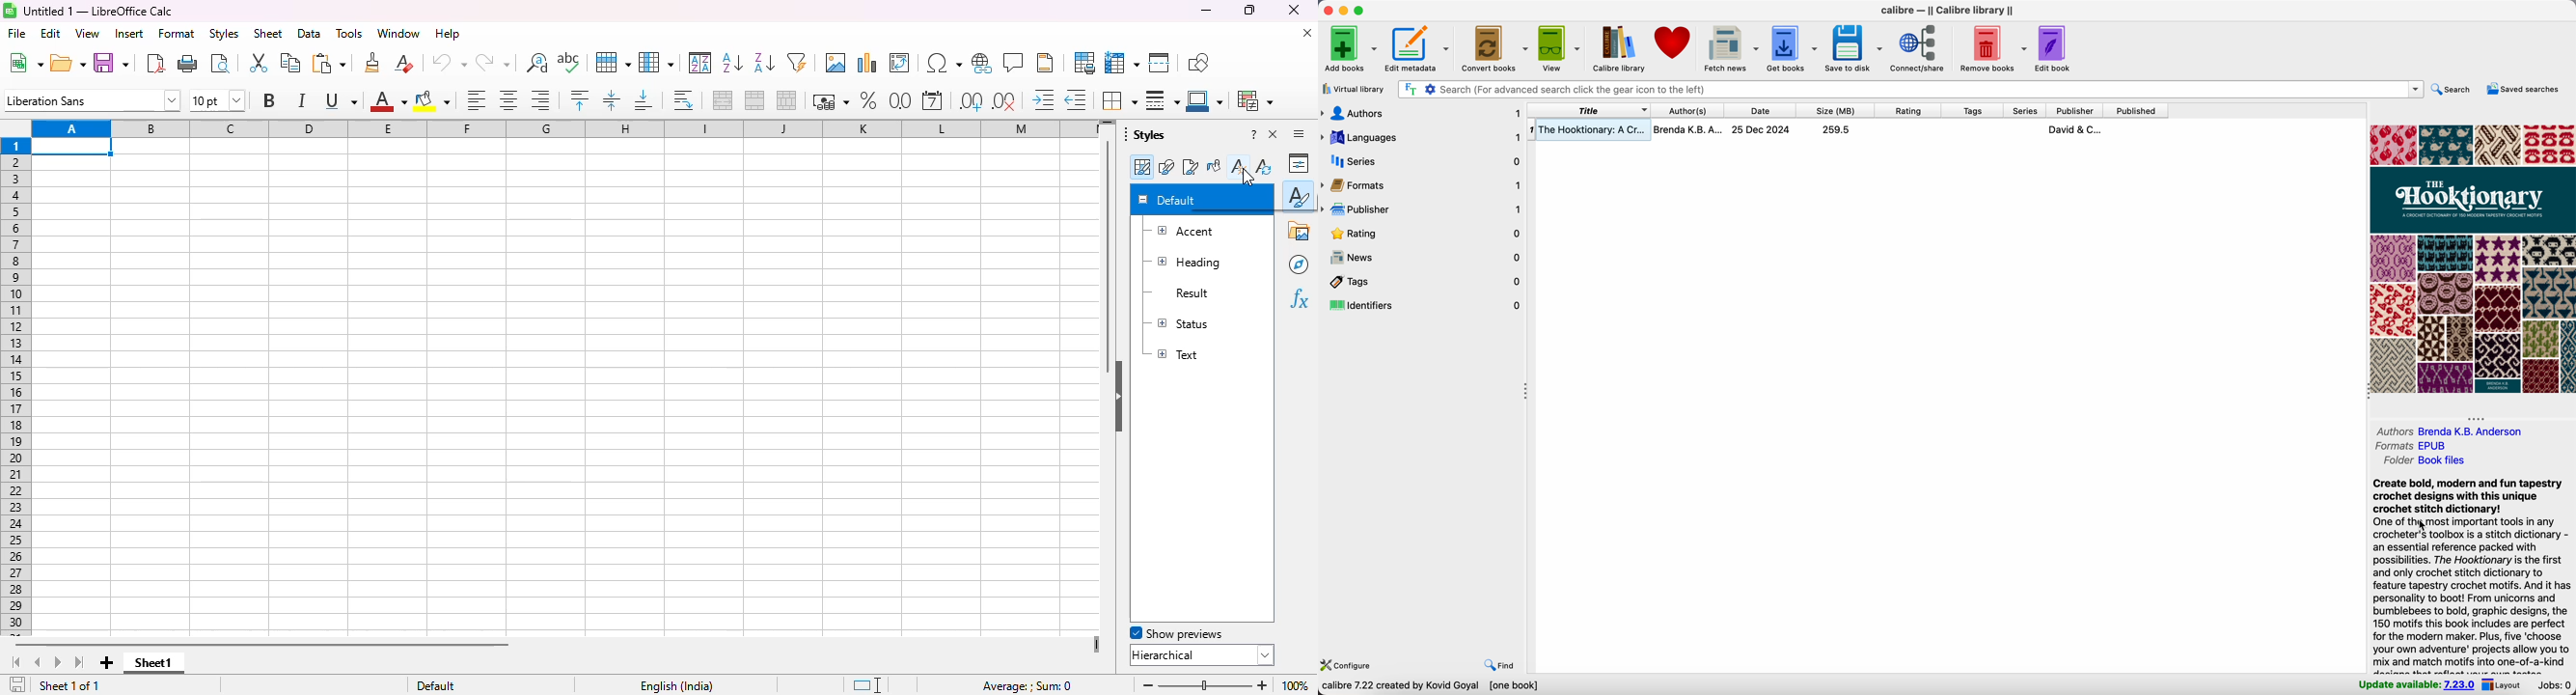 This screenshot has height=700, width=2576. Describe the element at coordinates (2459, 432) in the screenshot. I see `authors` at that location.